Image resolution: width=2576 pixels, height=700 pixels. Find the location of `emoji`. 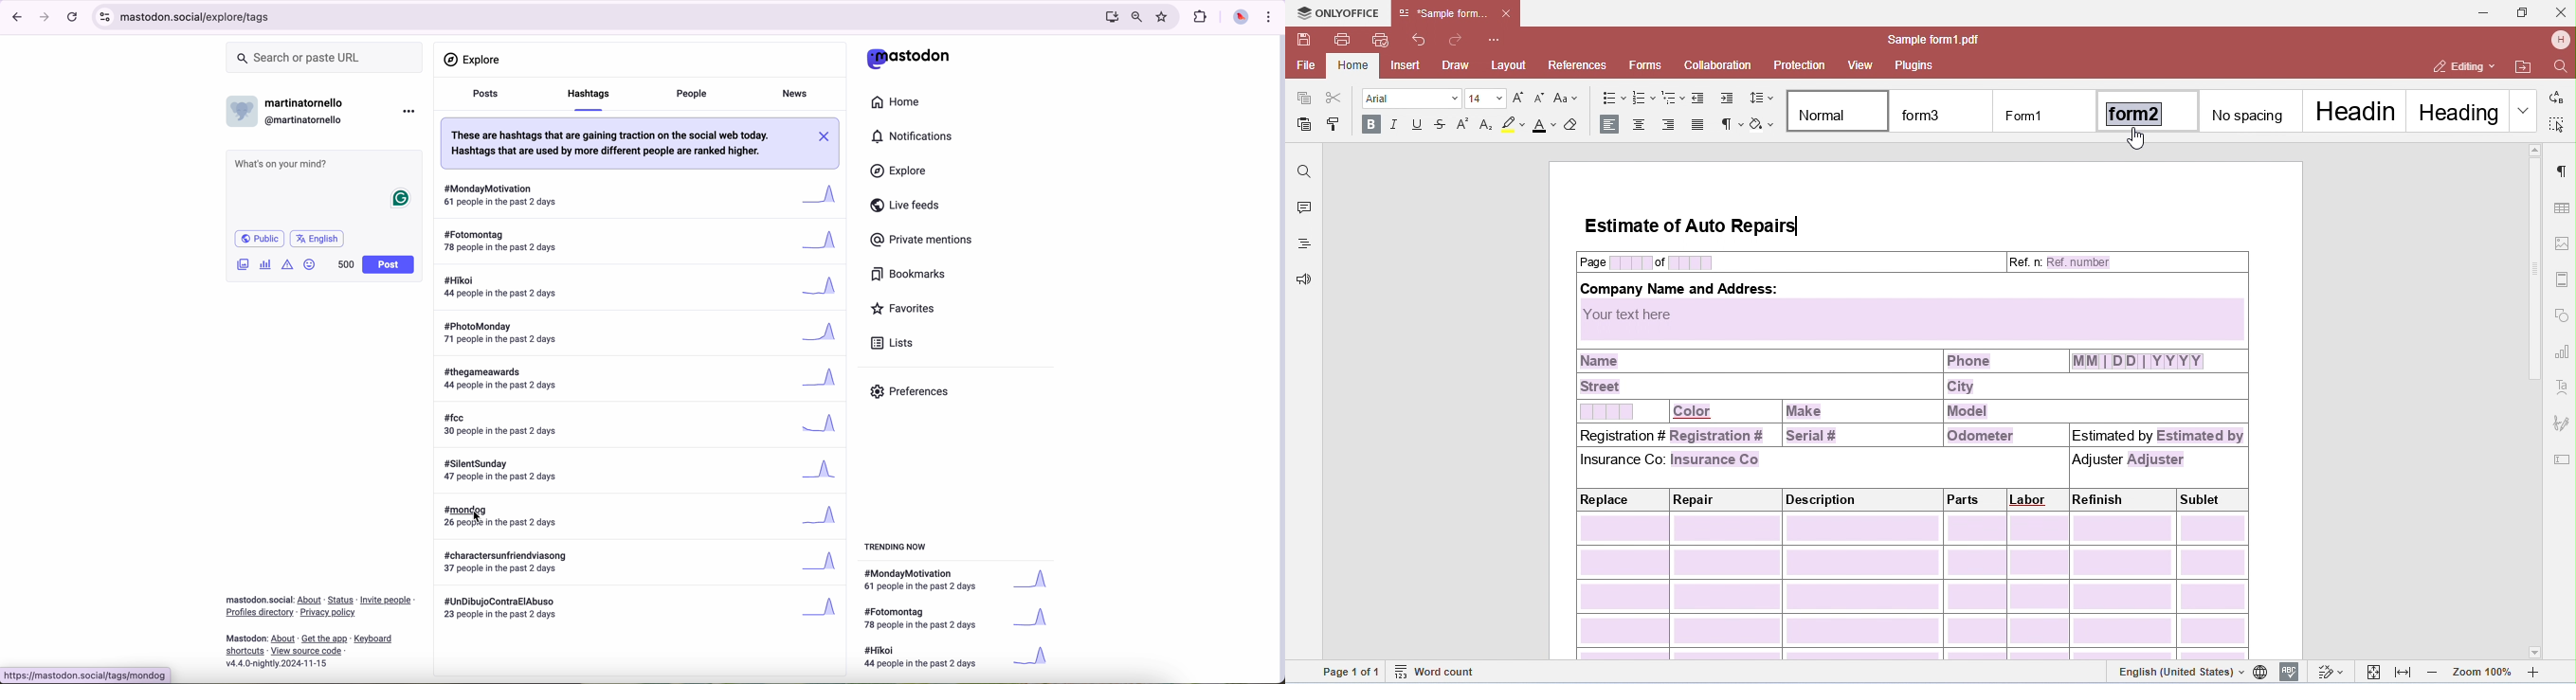

emoji is located at coordinates (310, 266).